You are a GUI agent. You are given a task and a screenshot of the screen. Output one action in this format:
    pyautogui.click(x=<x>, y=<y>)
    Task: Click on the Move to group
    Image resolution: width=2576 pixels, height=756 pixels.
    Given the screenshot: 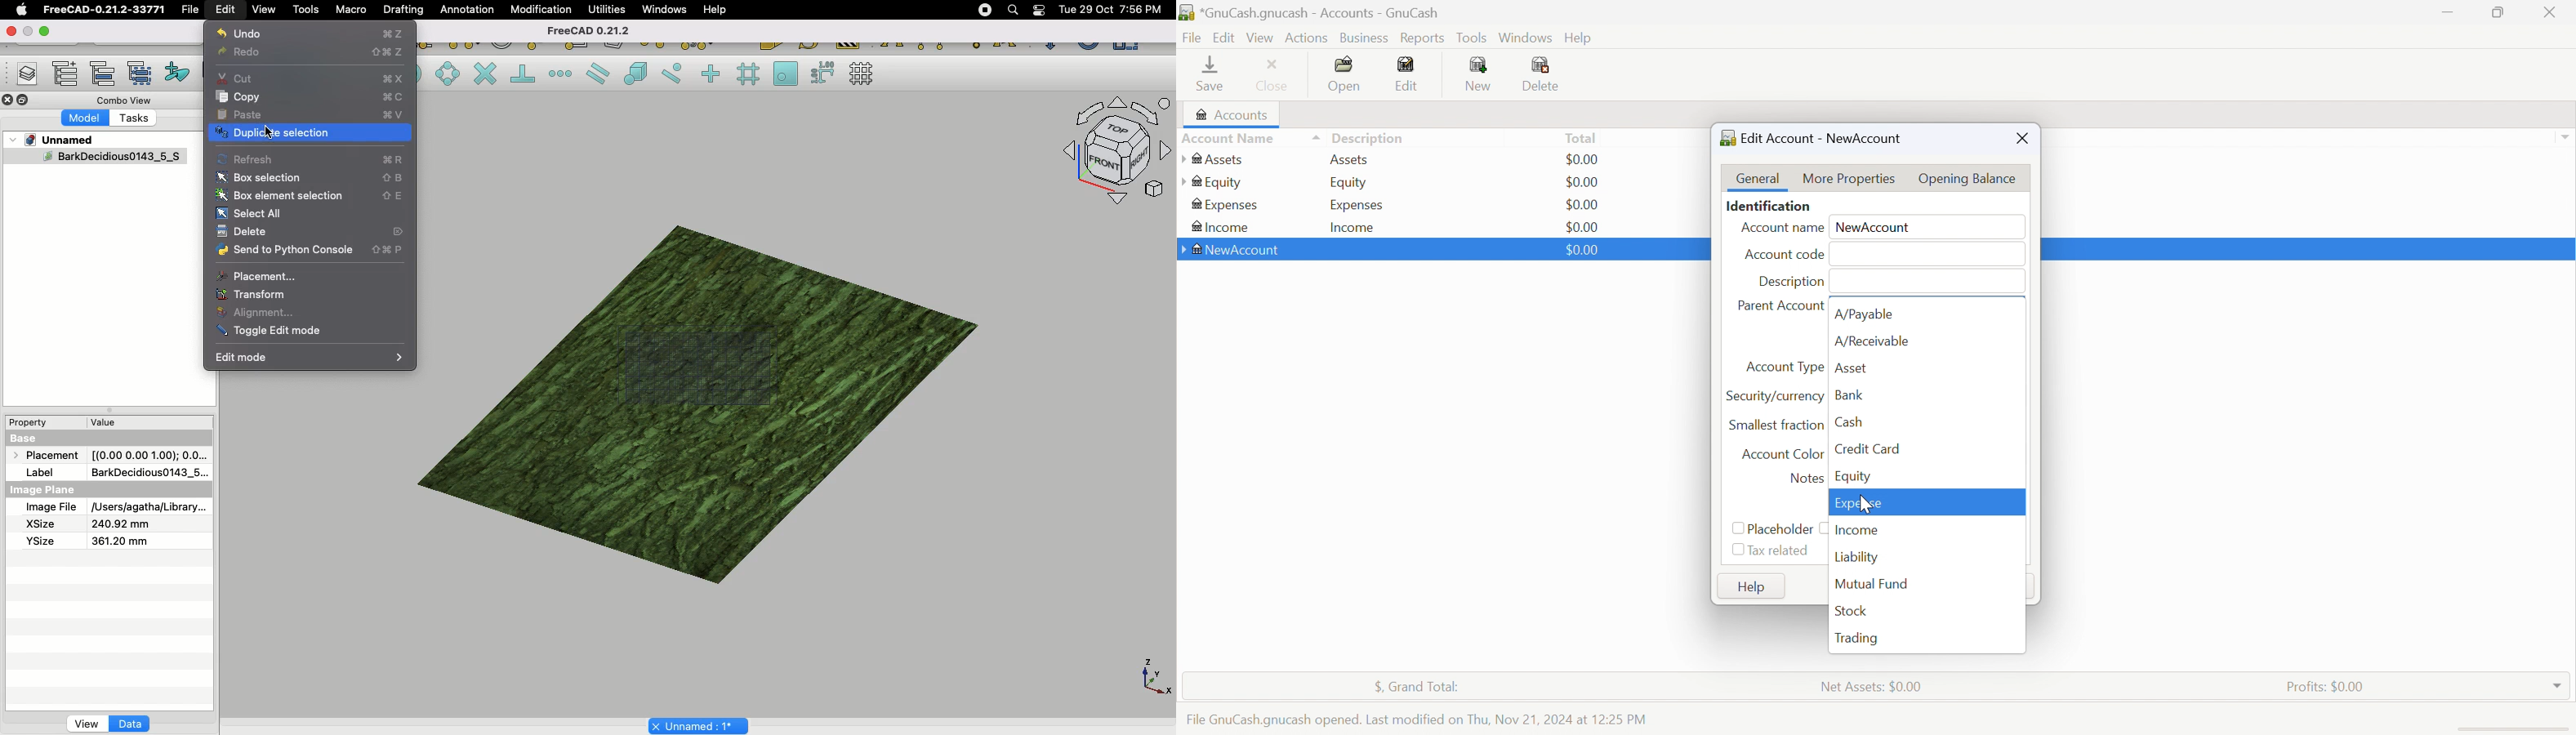 What is the action you would take?
    pyautogui.click(x=105, y=74)
    